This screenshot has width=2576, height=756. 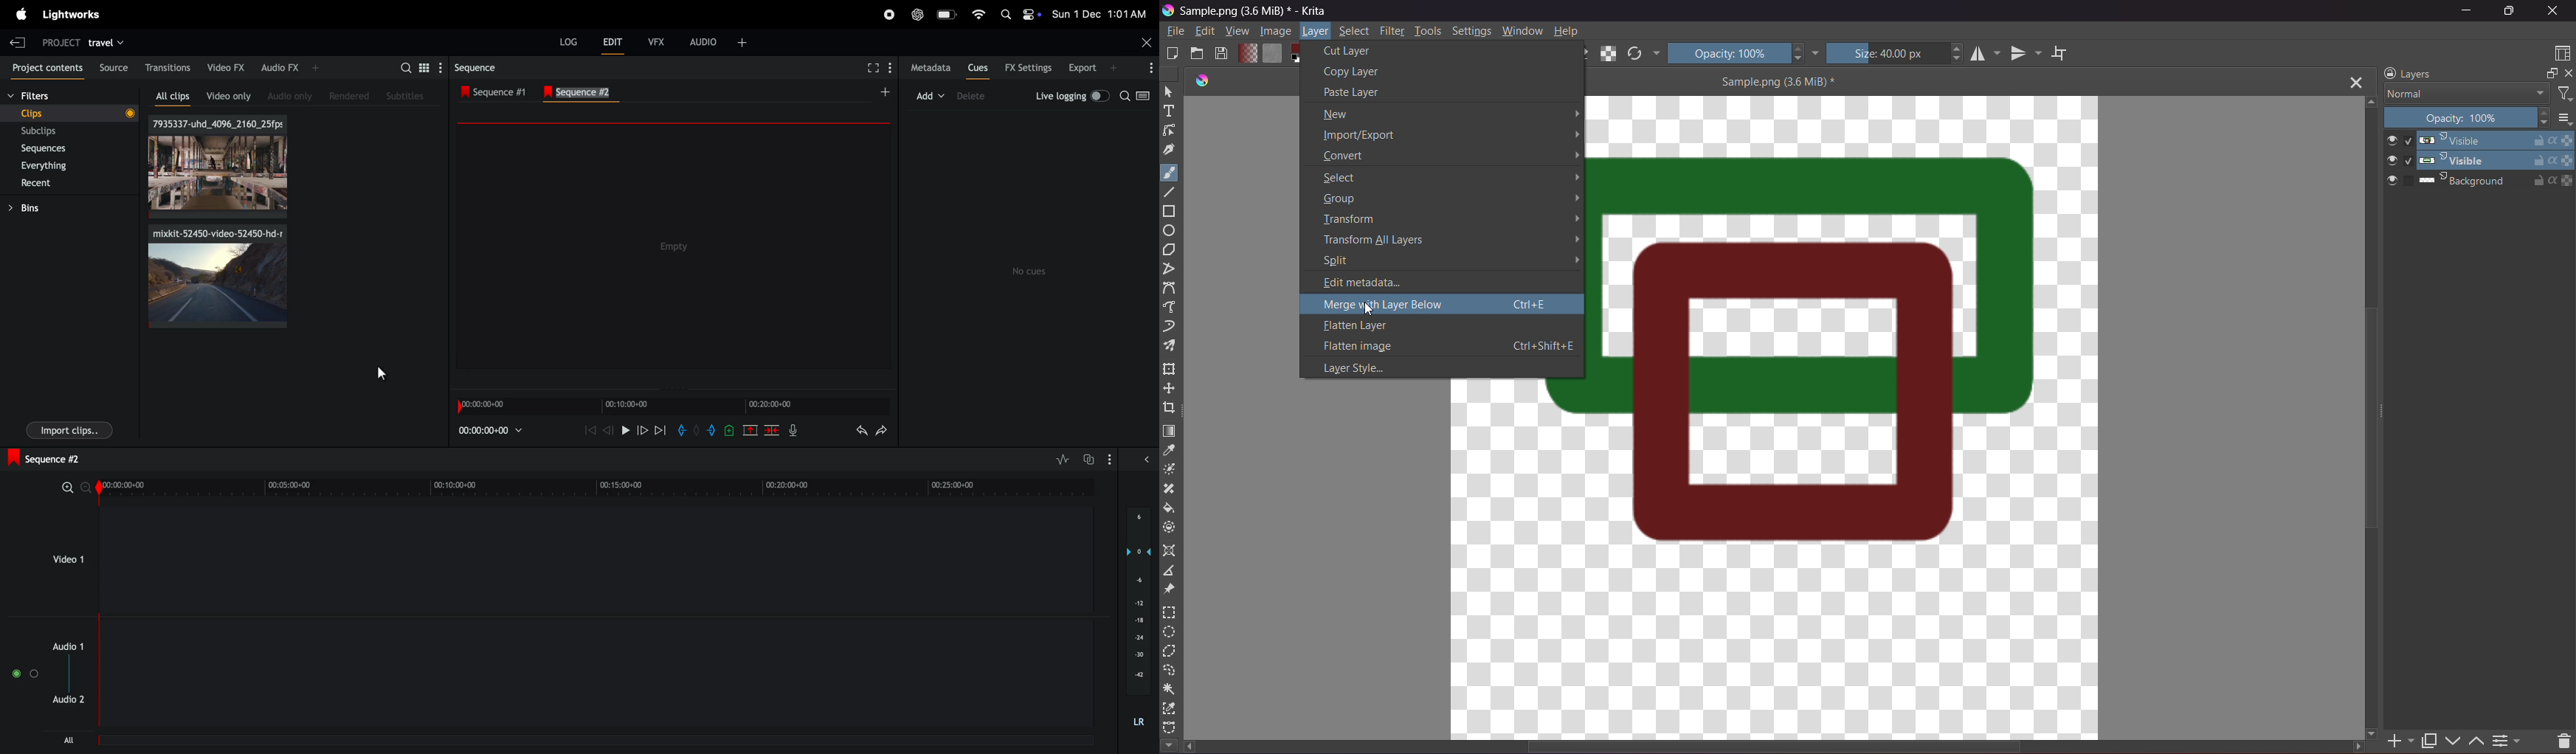 I want to click on recents, so click(x=73, y=183).